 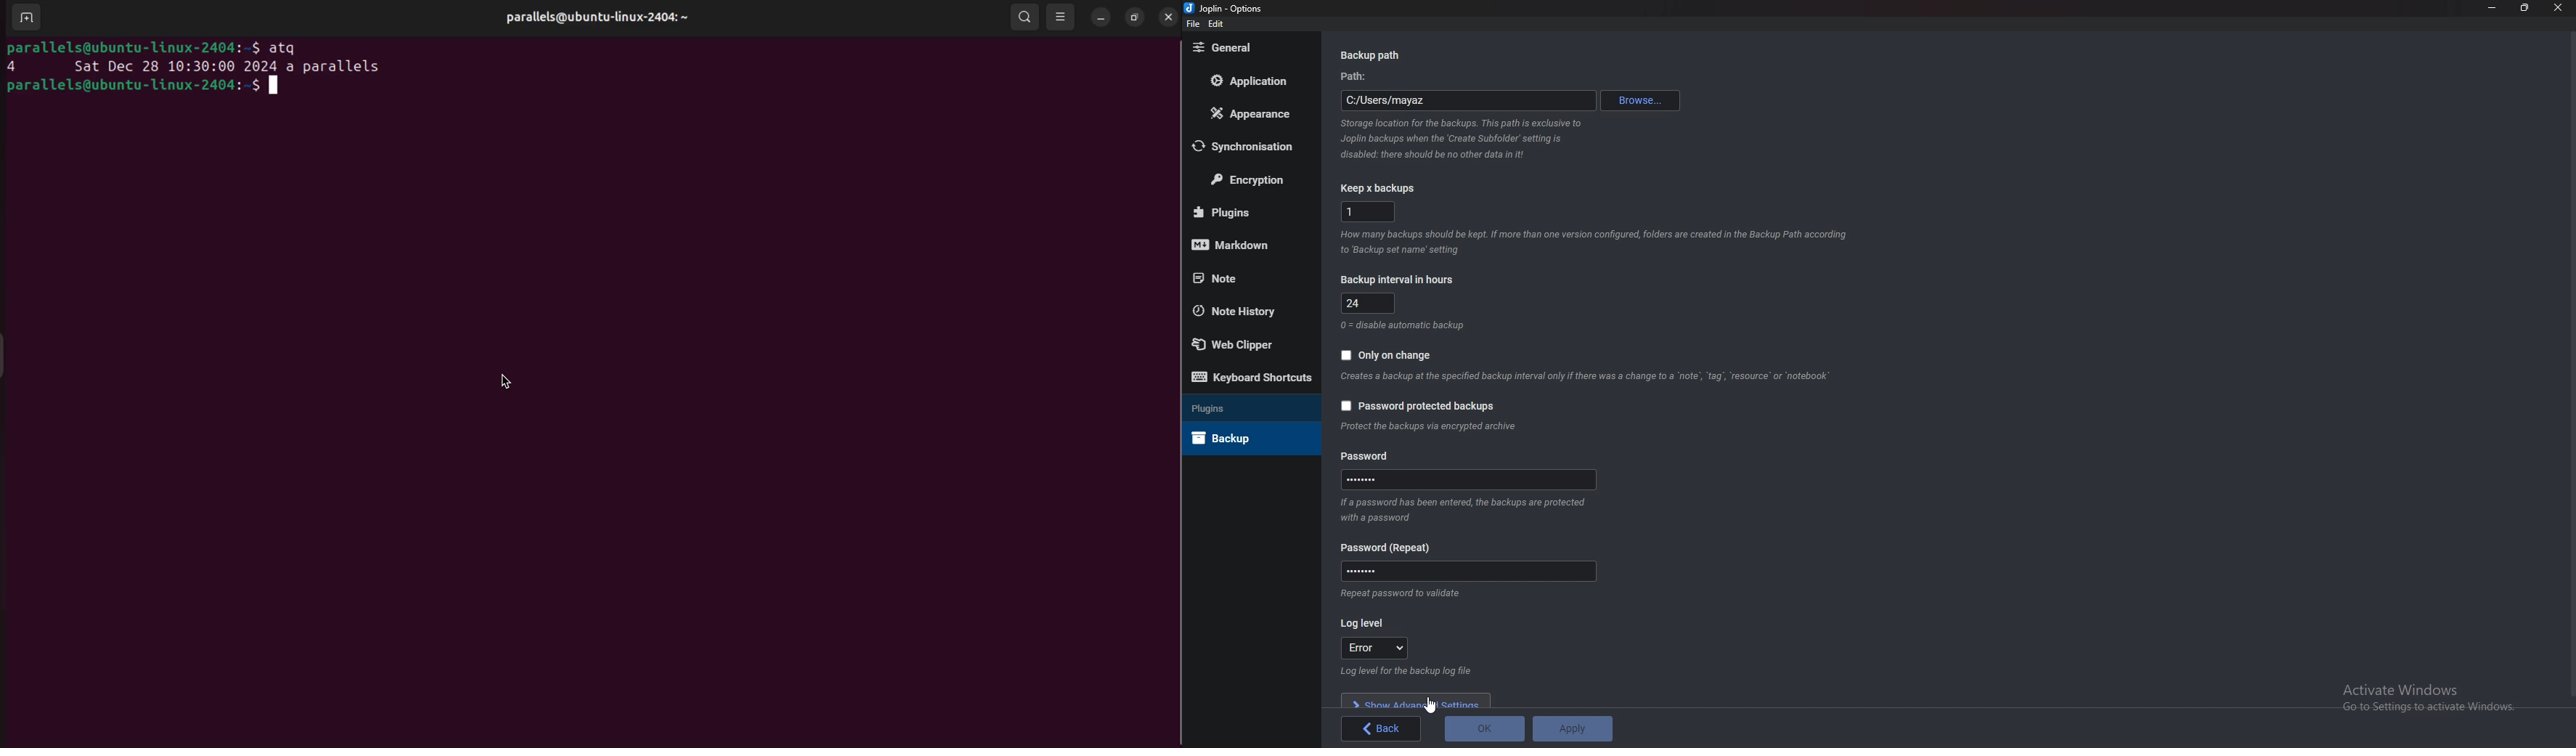 I want to click on Info on storage location, so click(x=1459, y=140).